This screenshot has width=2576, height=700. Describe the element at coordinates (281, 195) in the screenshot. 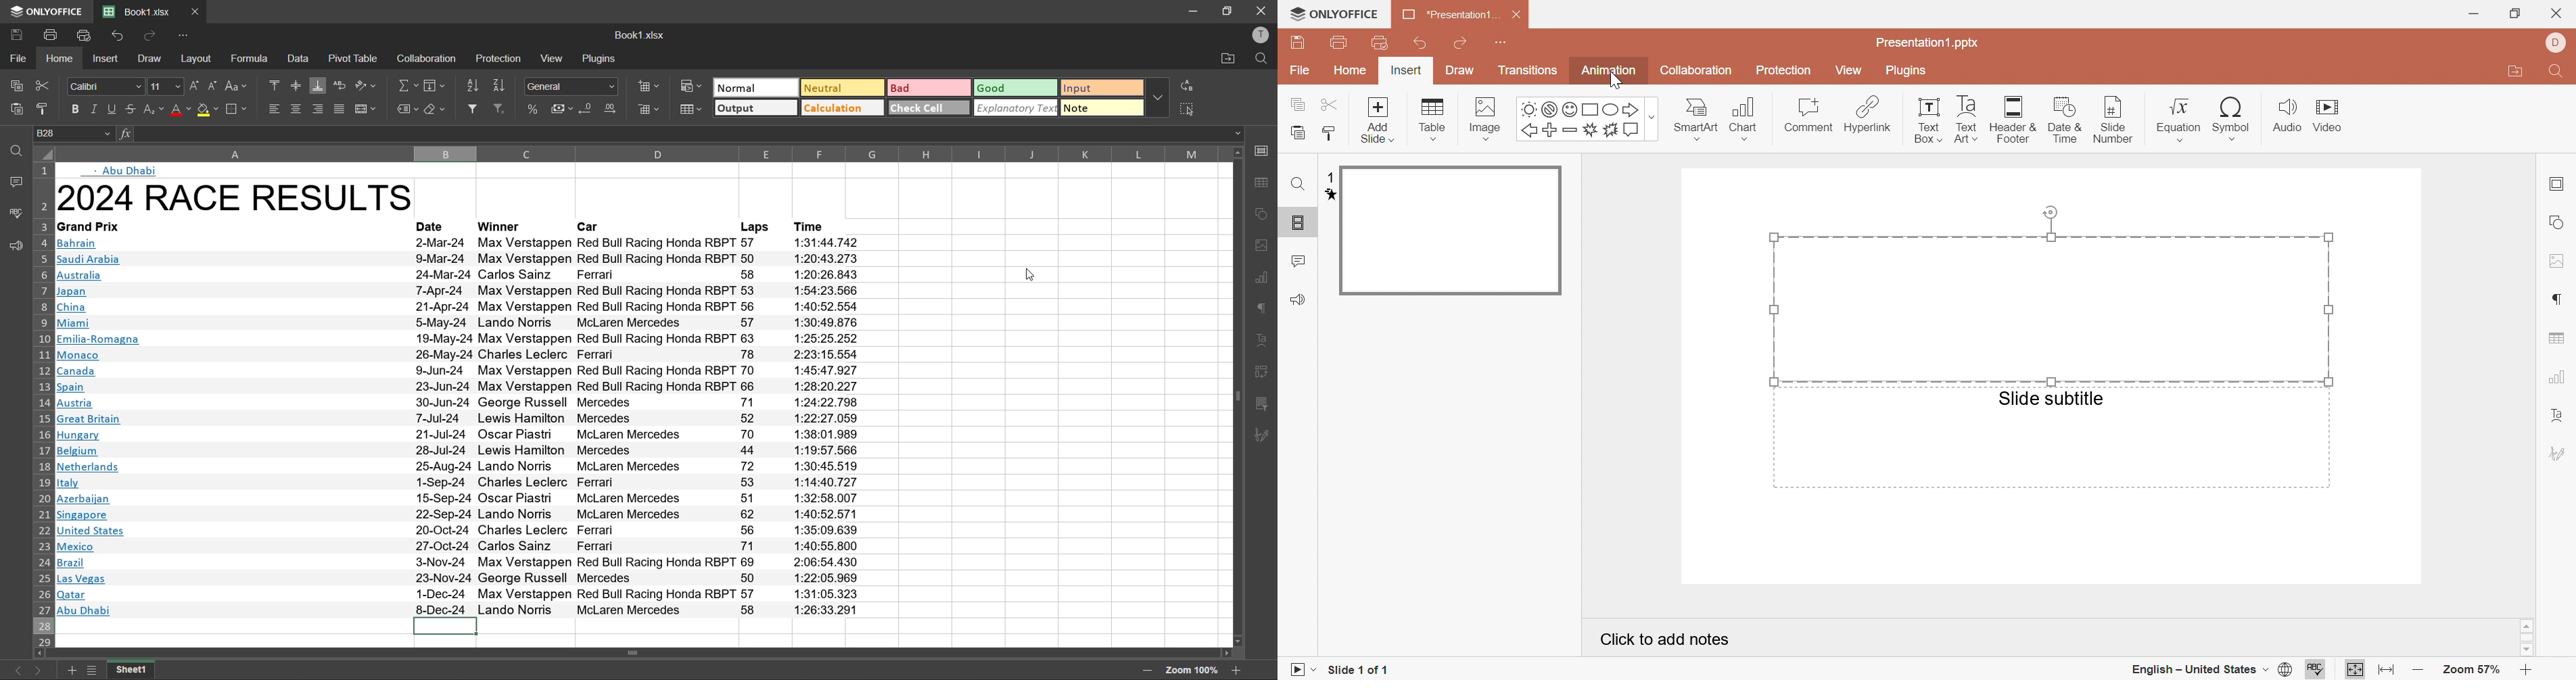

I see `12024 RACE RESULTS` at that location.